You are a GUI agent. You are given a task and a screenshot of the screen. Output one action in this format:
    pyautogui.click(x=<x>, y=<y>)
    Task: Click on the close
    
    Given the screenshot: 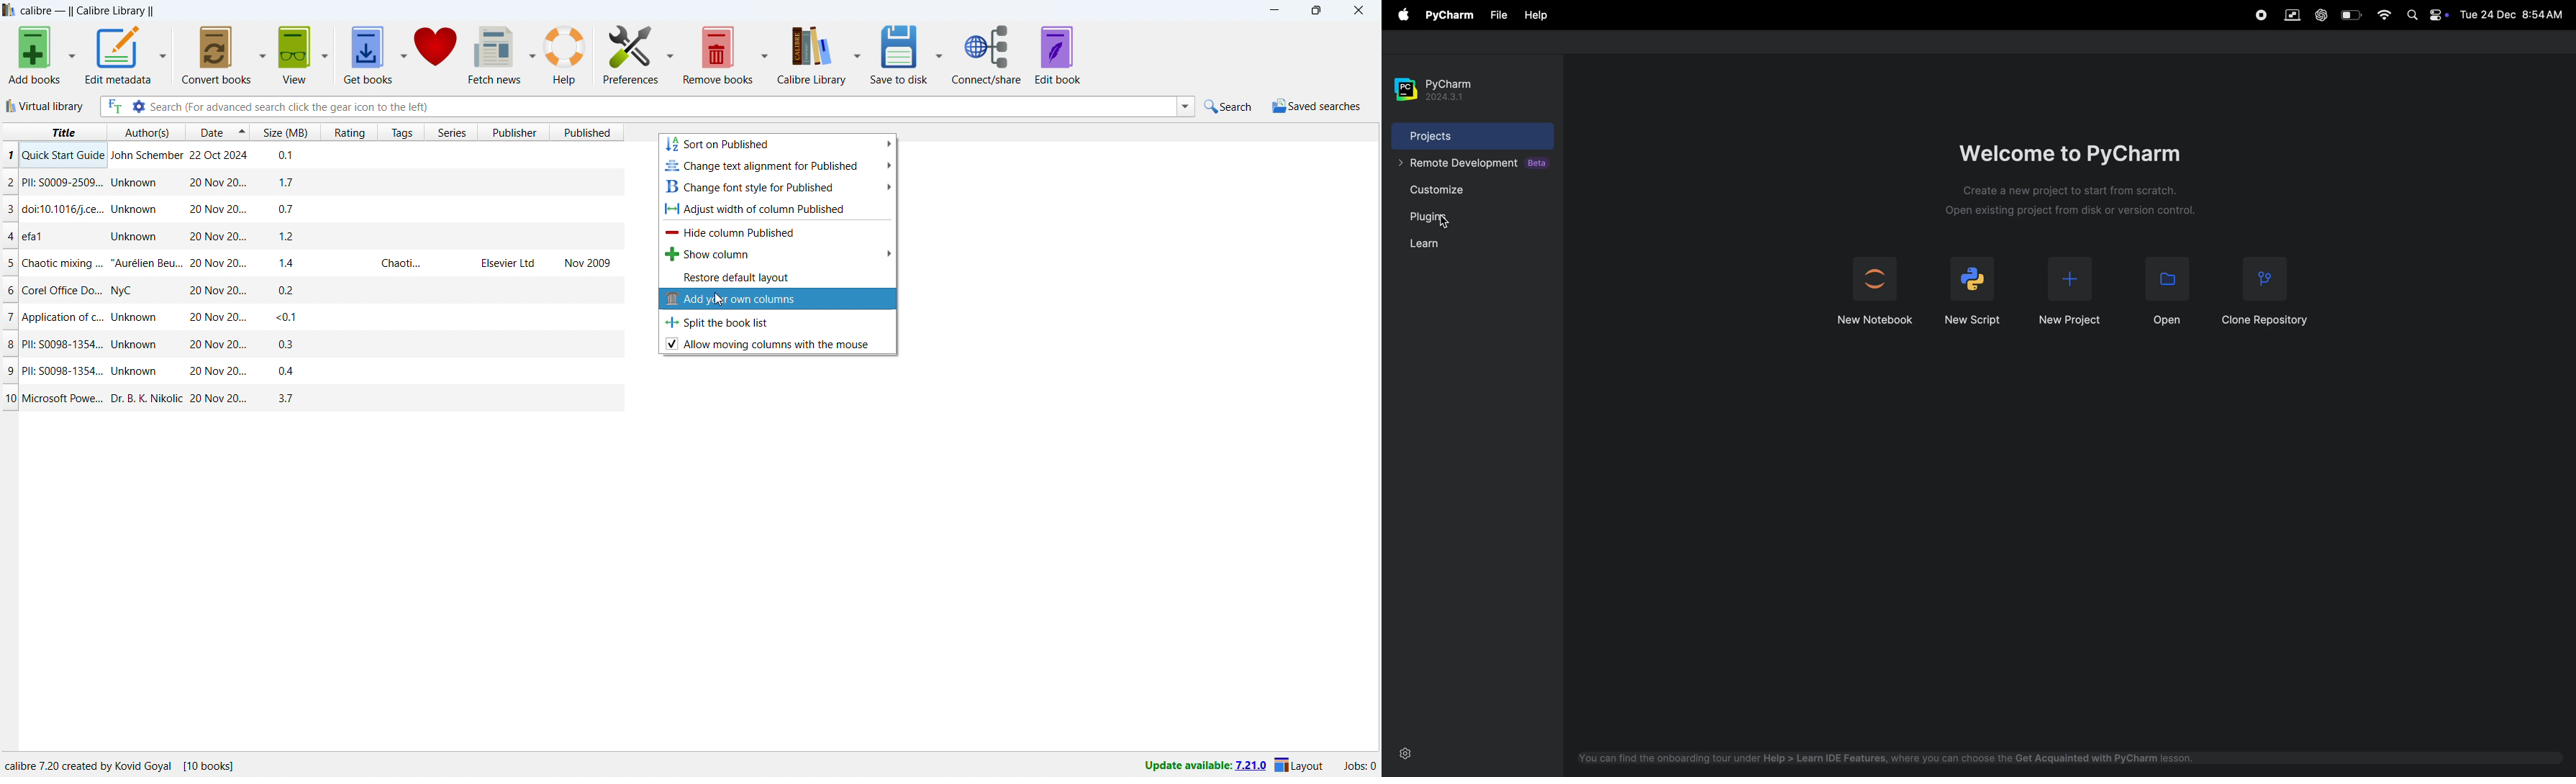 What is the action you would take?
    pyautogui.click(x=1360, y=10)
    